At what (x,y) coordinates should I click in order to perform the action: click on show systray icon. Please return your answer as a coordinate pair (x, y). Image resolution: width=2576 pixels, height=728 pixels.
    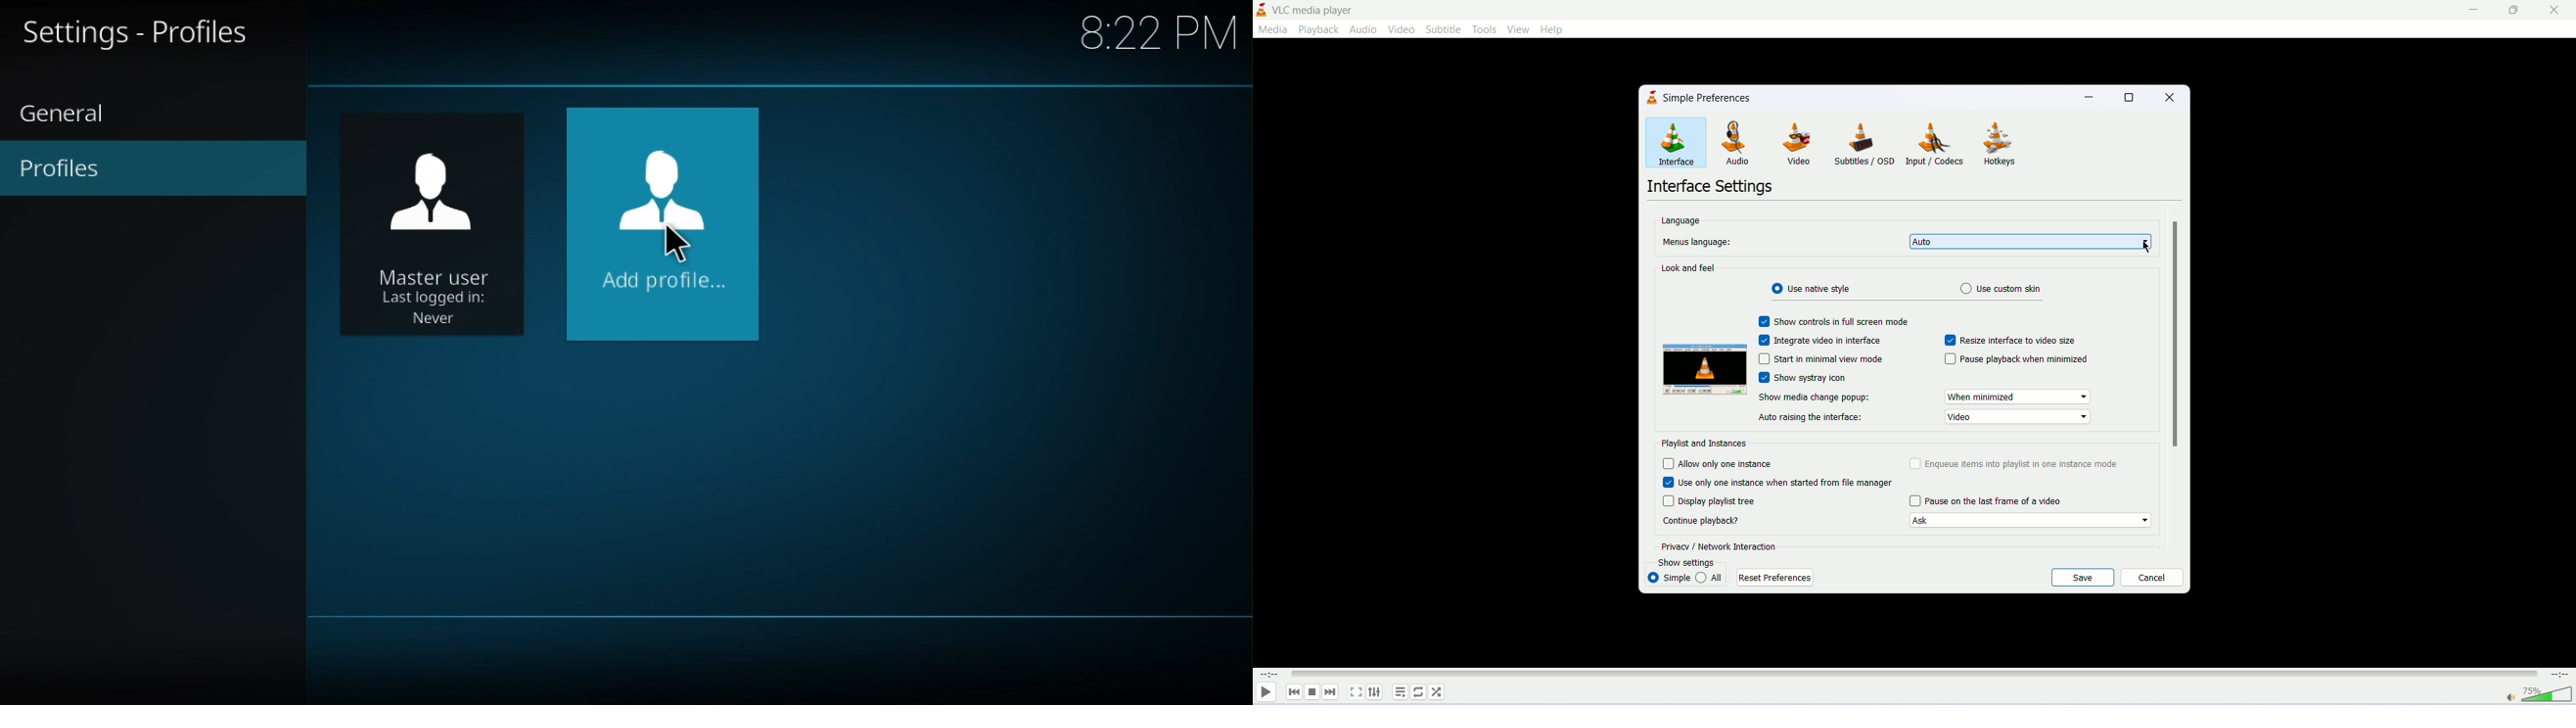
    Looking at the image, I should click on (1820, 377).